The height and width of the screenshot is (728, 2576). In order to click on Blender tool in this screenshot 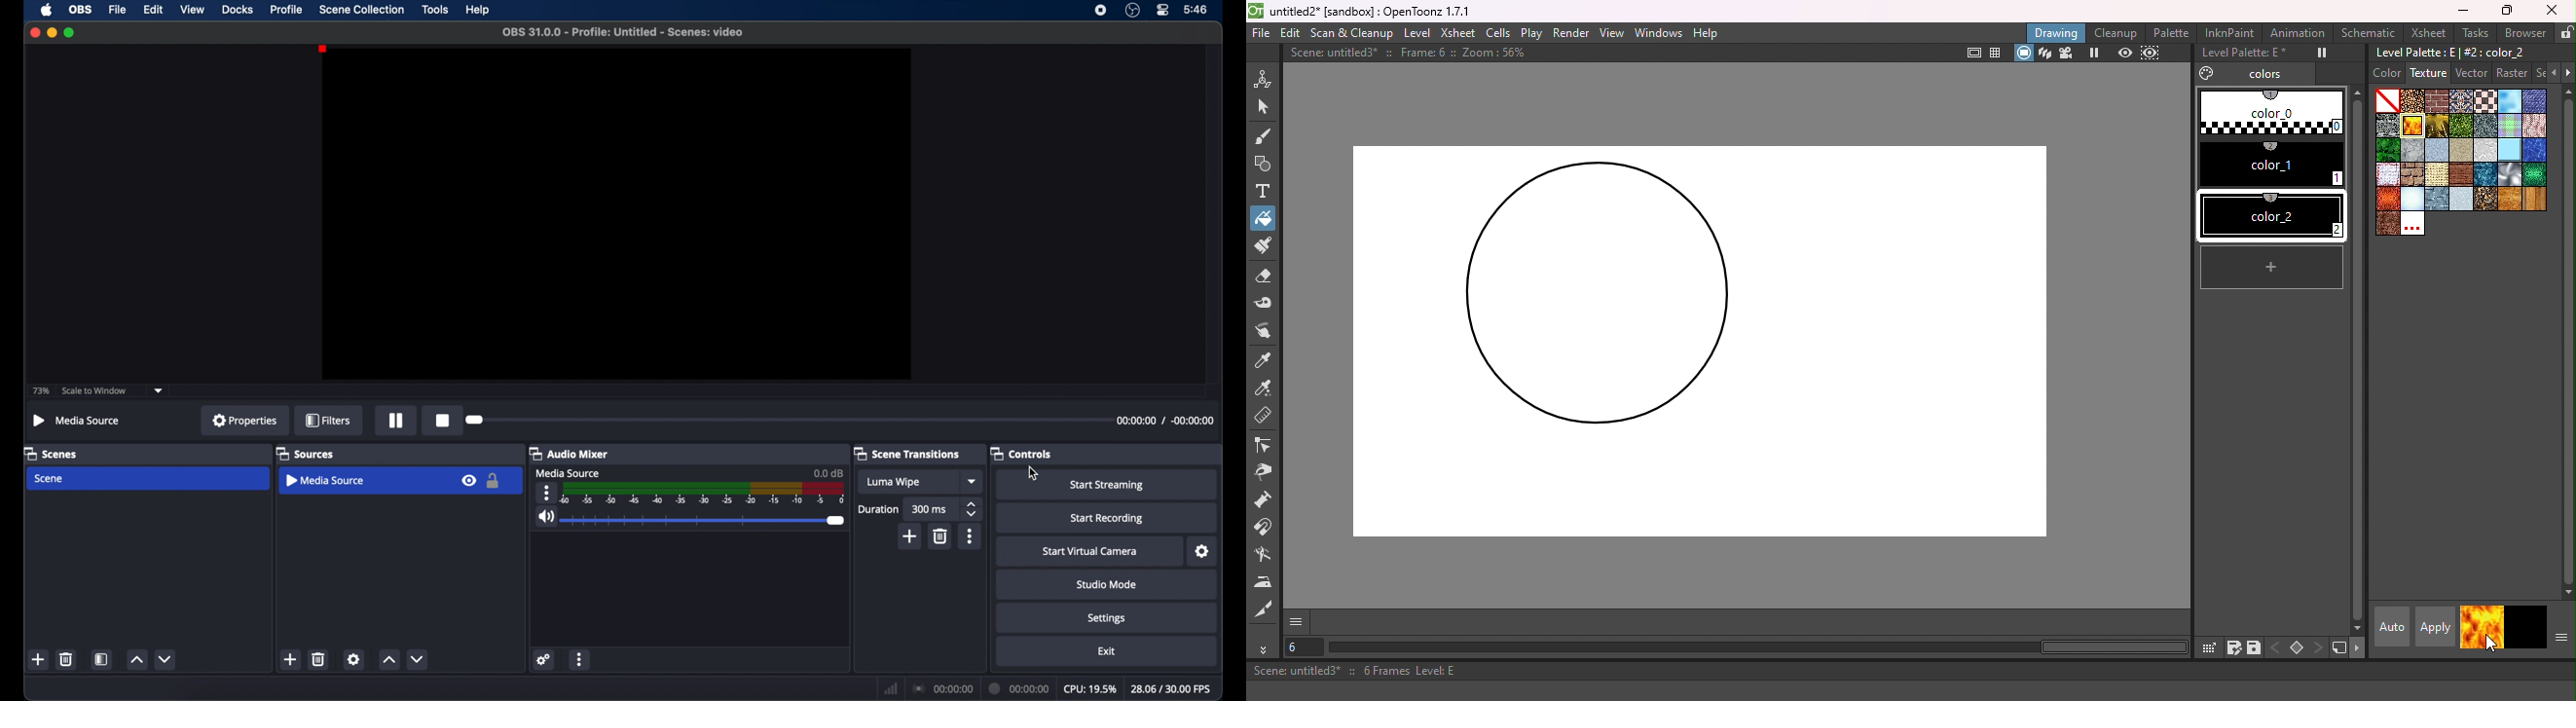, I will do `click(1266, 556)`.